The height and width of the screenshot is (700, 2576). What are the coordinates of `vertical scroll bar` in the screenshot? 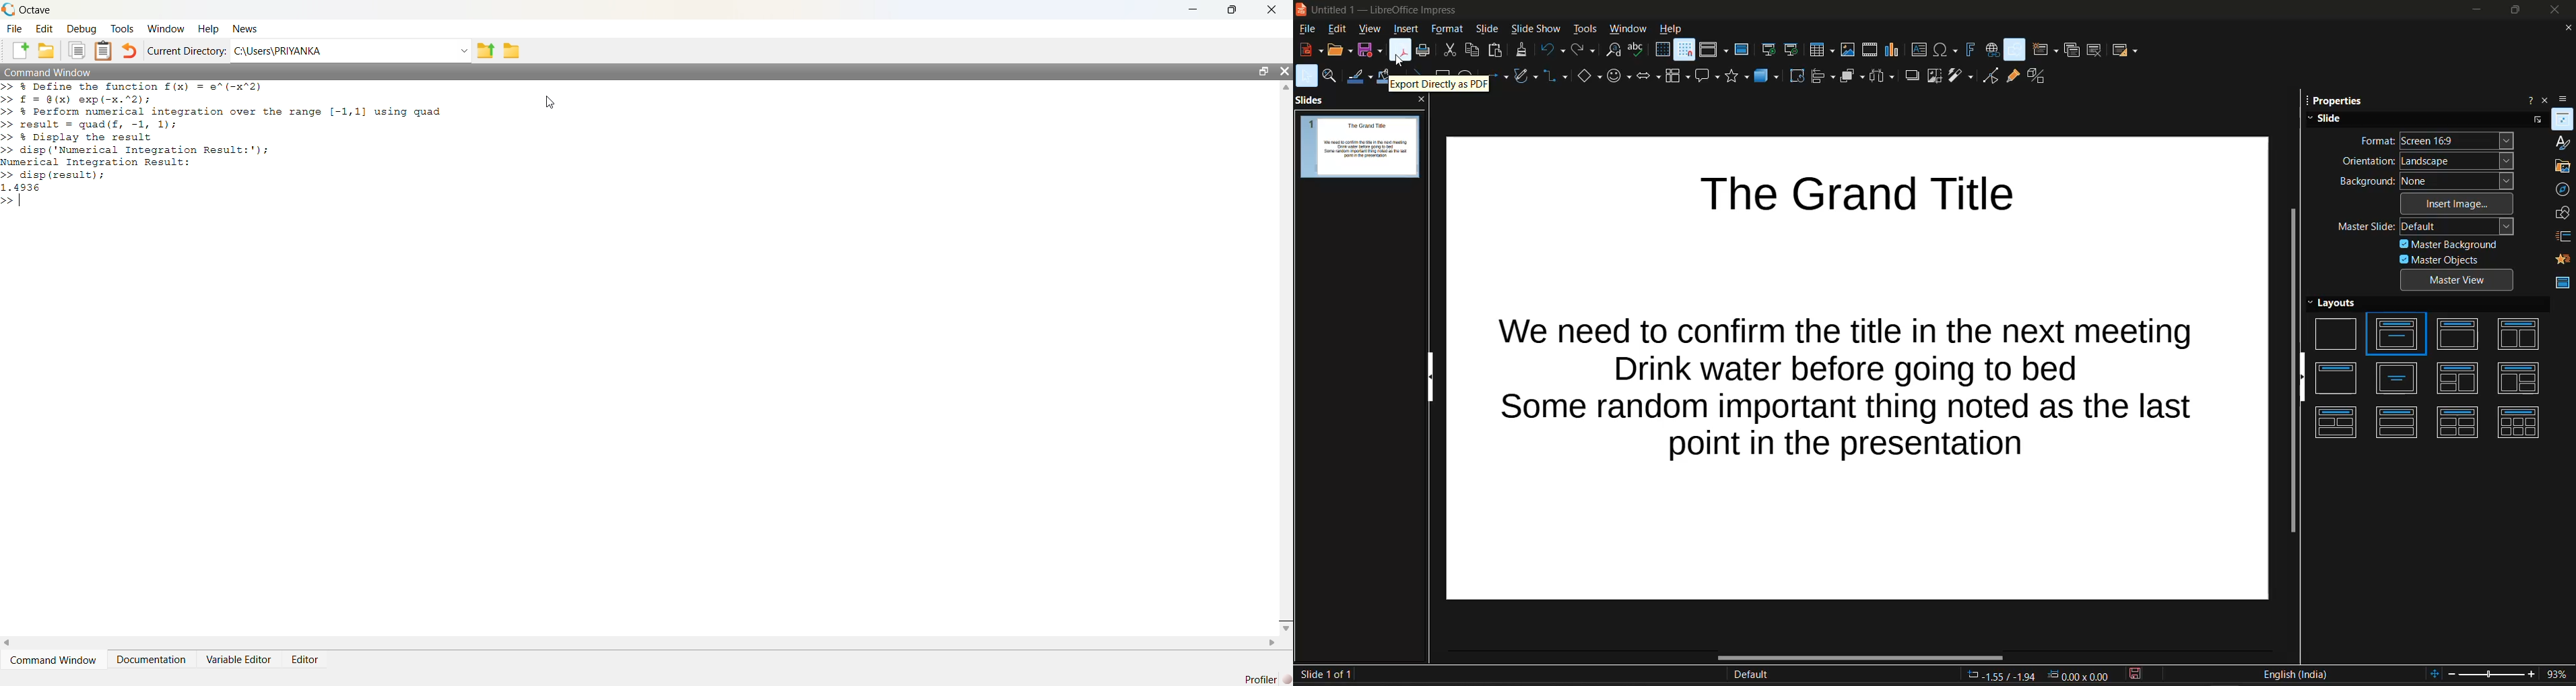 It's located at (2293, 371).